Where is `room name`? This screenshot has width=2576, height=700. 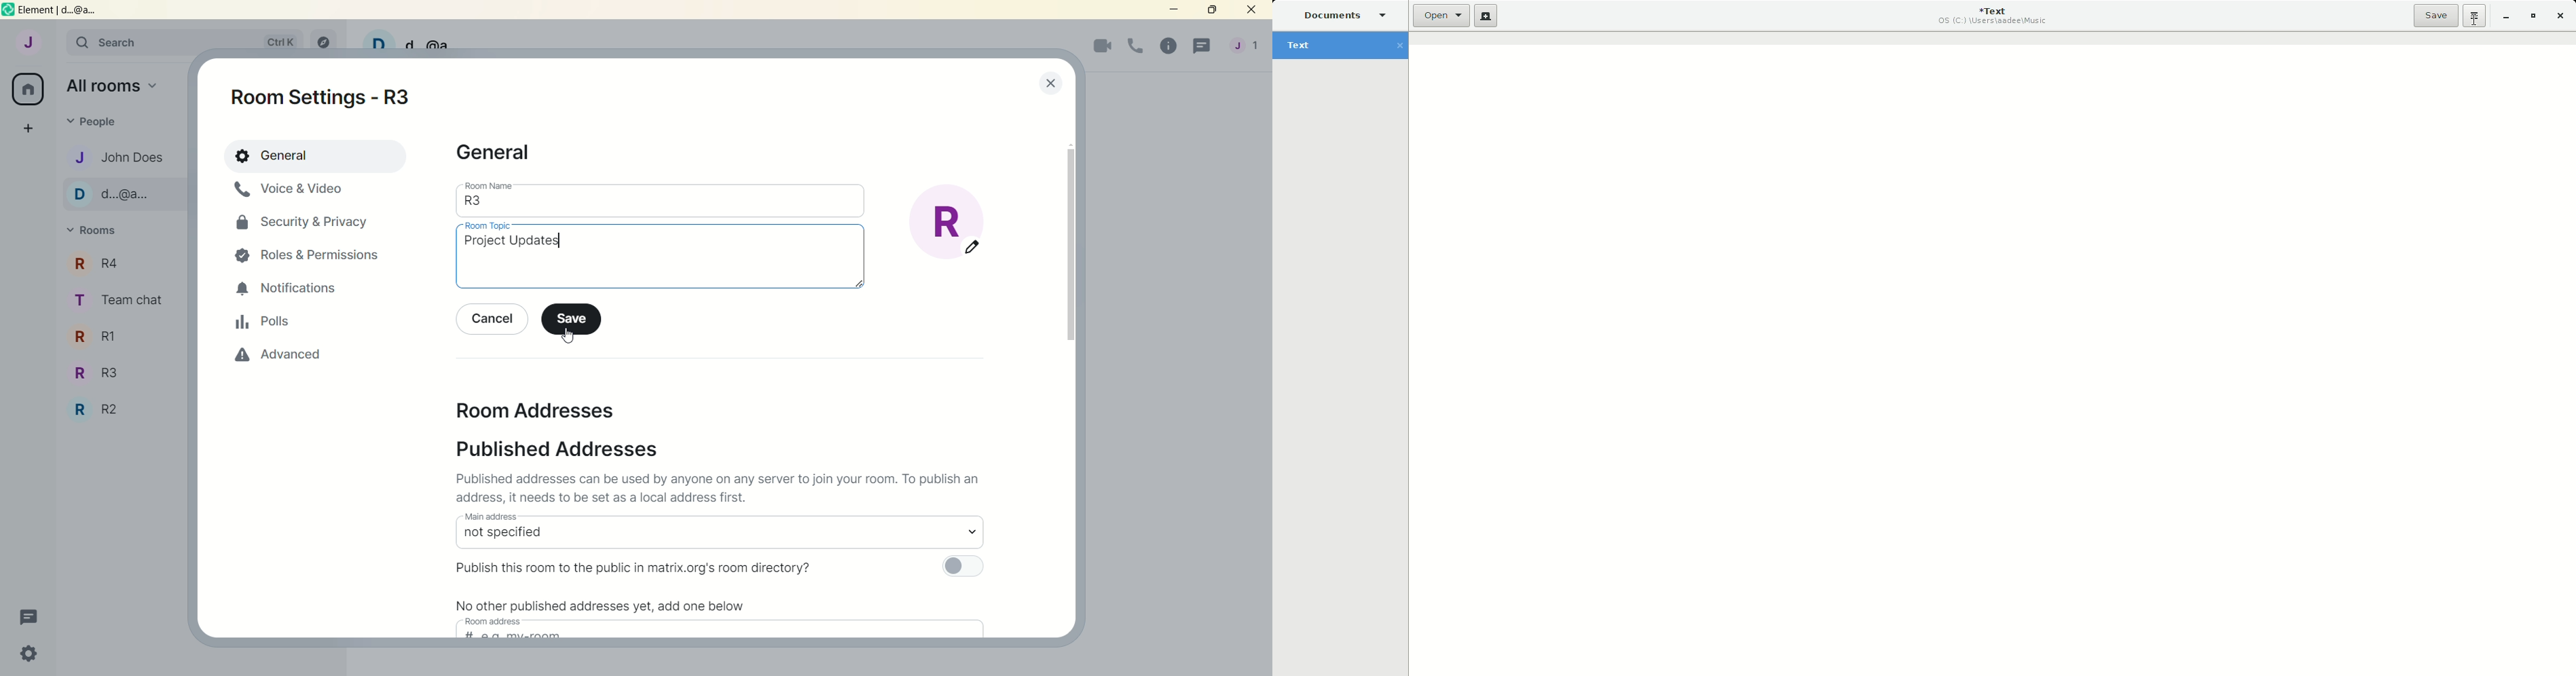
room name is located at coordinates (491, 186).